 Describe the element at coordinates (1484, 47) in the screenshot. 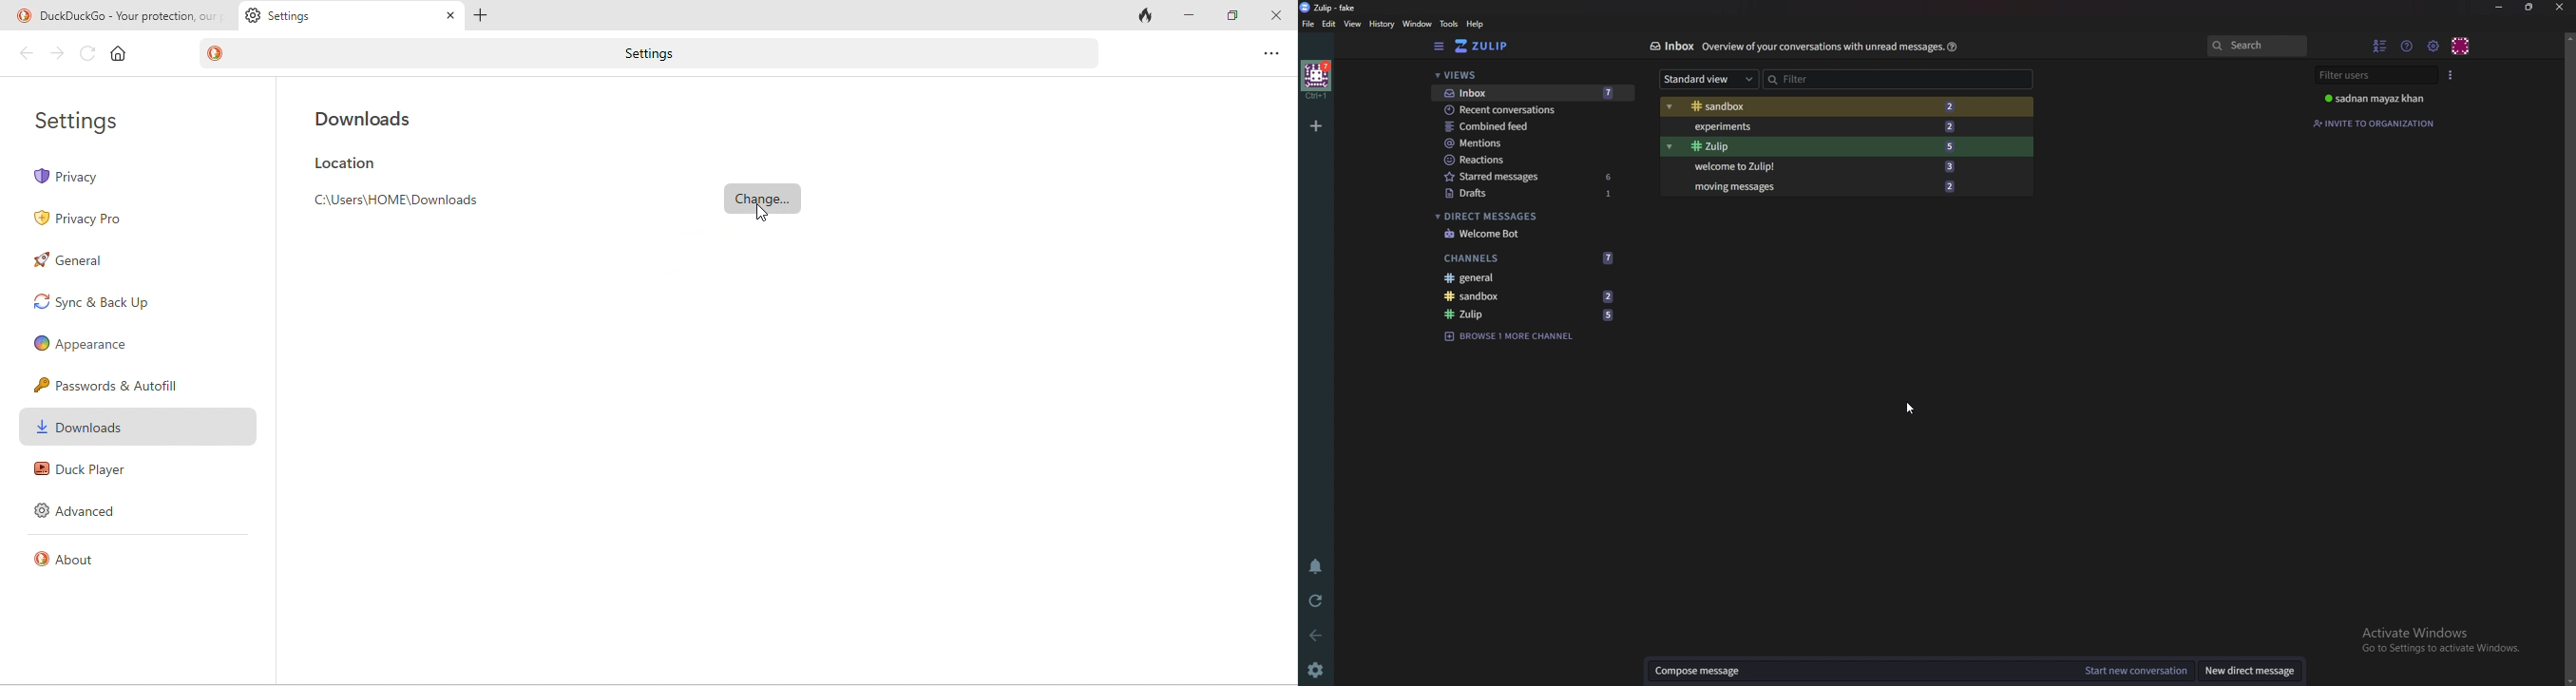

I see `Home view` at that location.